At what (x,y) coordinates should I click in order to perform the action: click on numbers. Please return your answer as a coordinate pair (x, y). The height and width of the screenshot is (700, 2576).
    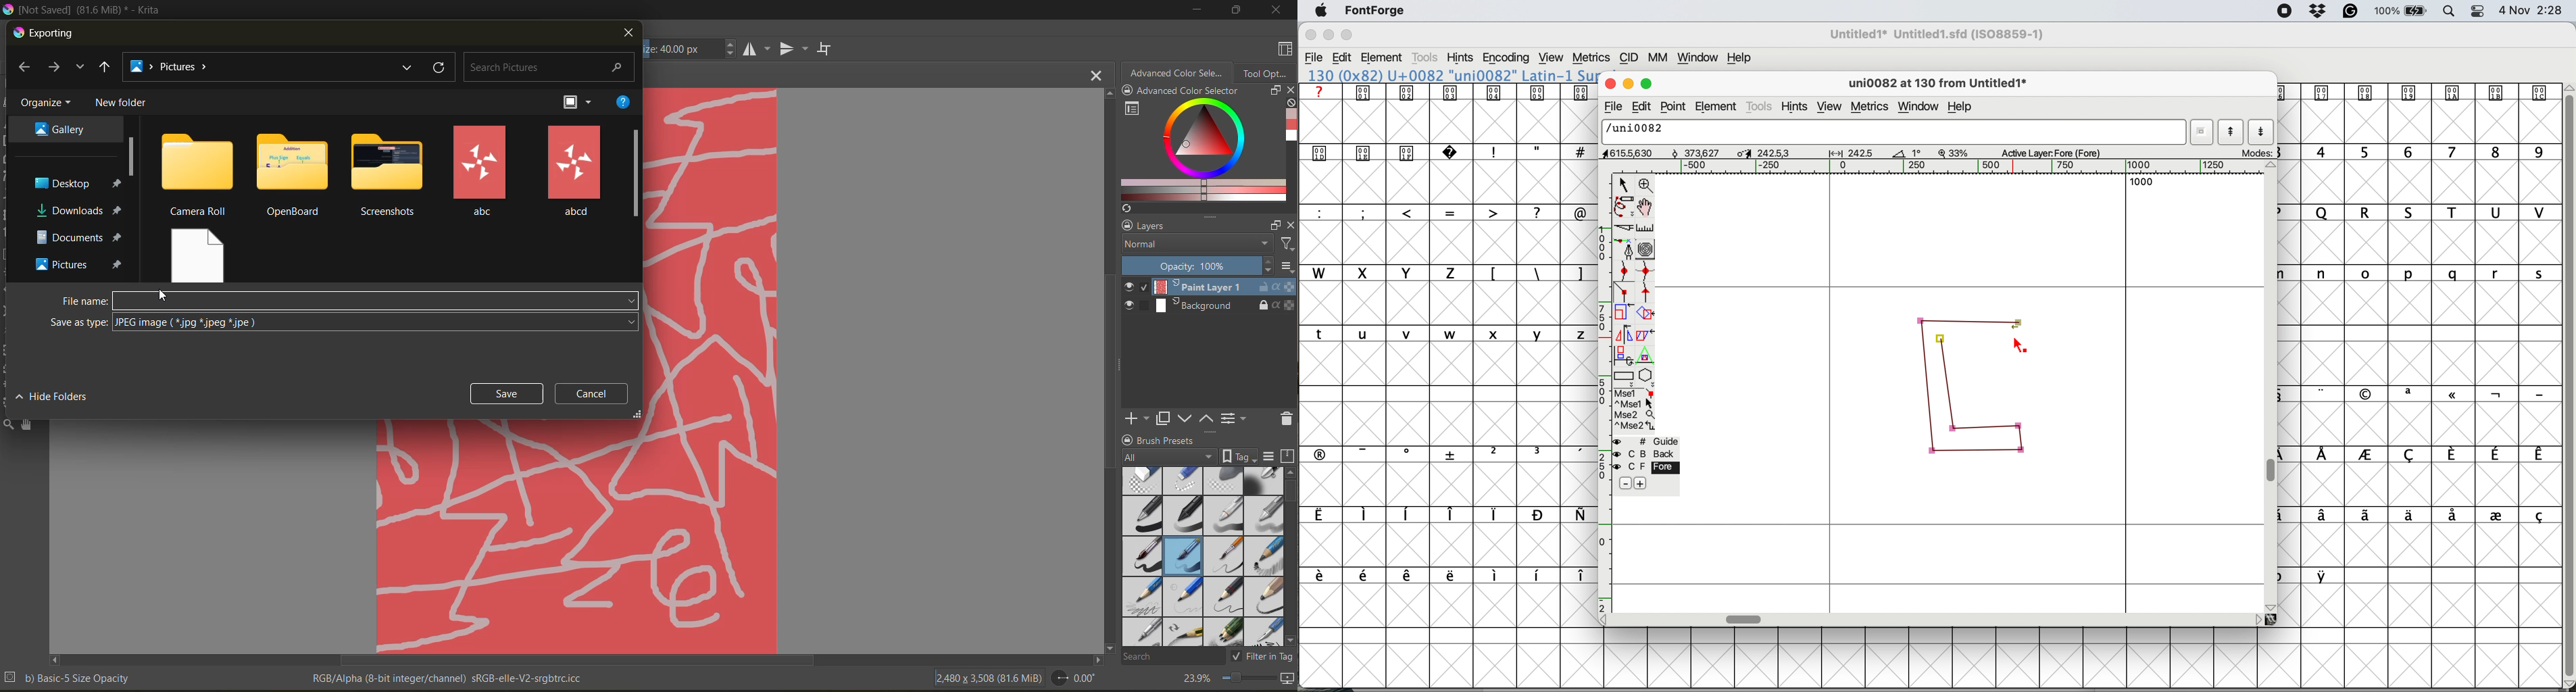
    Looking at the image, I should click on (2422, 151).